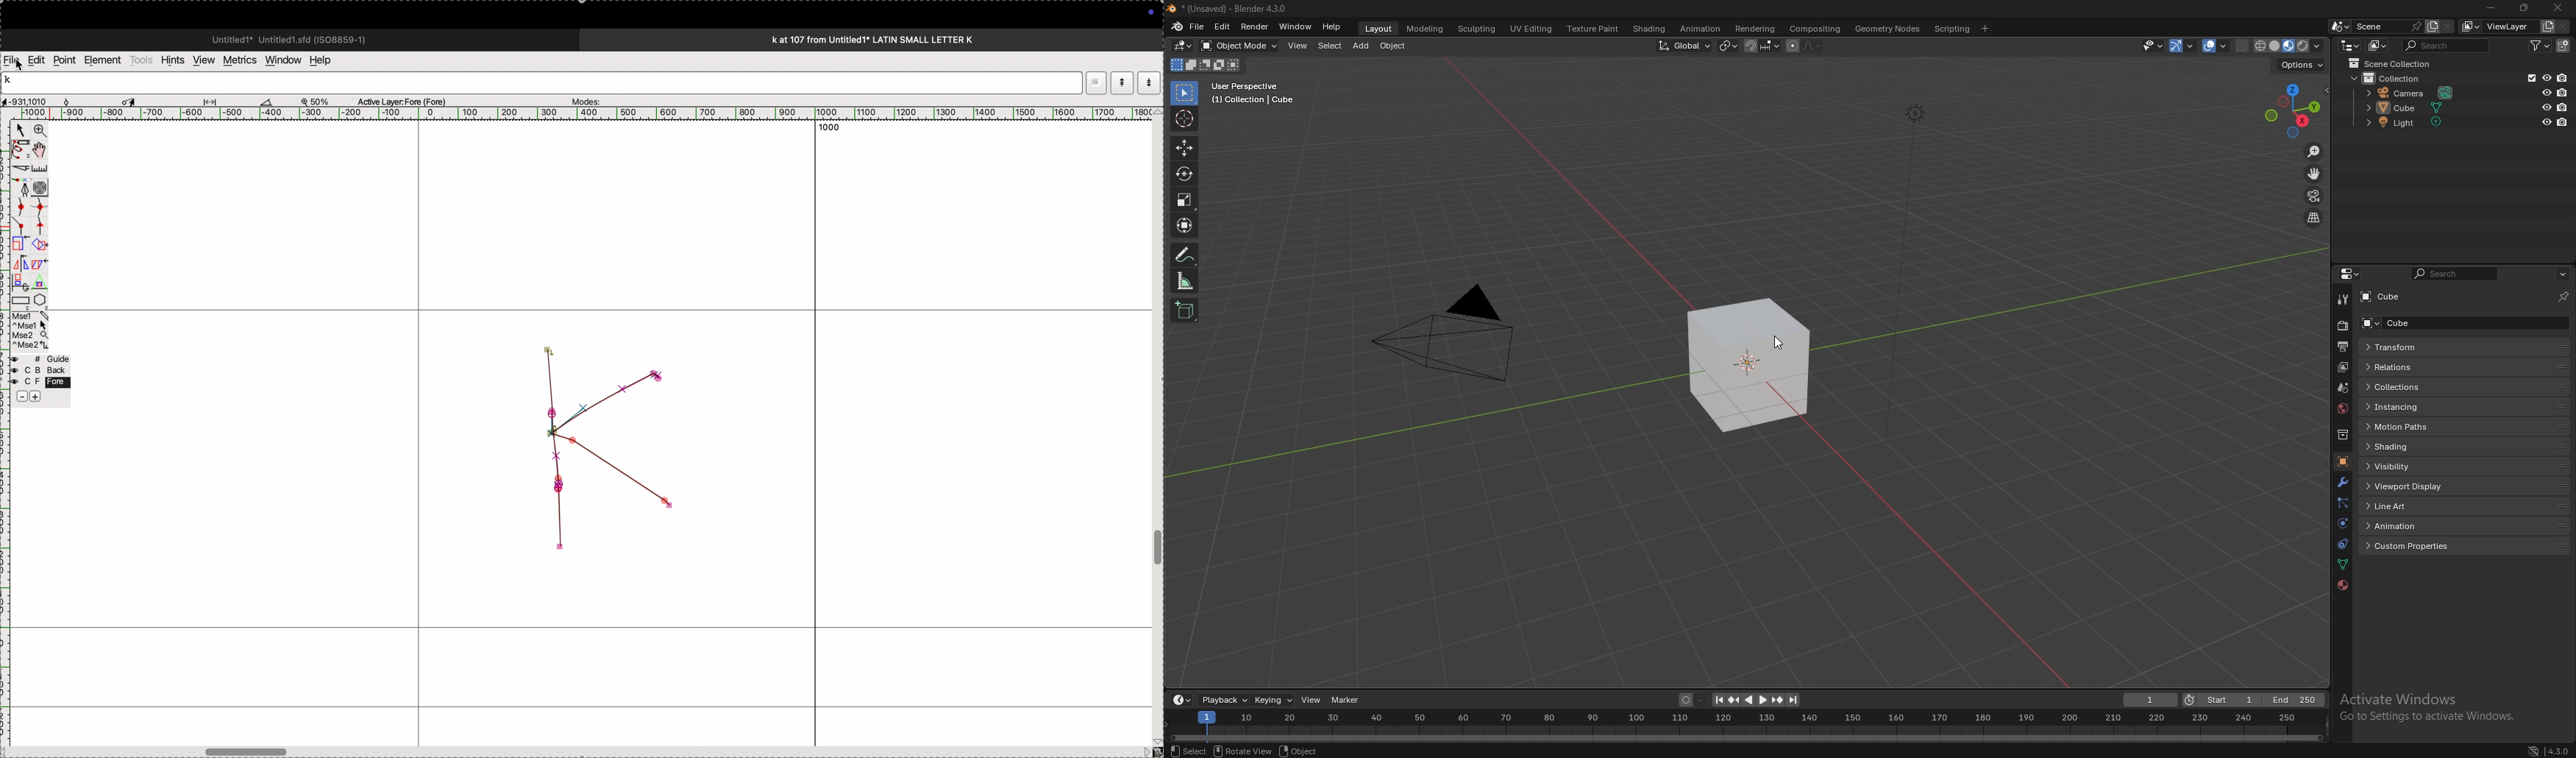 The height and width of the screenshot is (784, 2576). Describe the element at coordinates (2421, 386) in the screenshot. I see `collections` at that location.